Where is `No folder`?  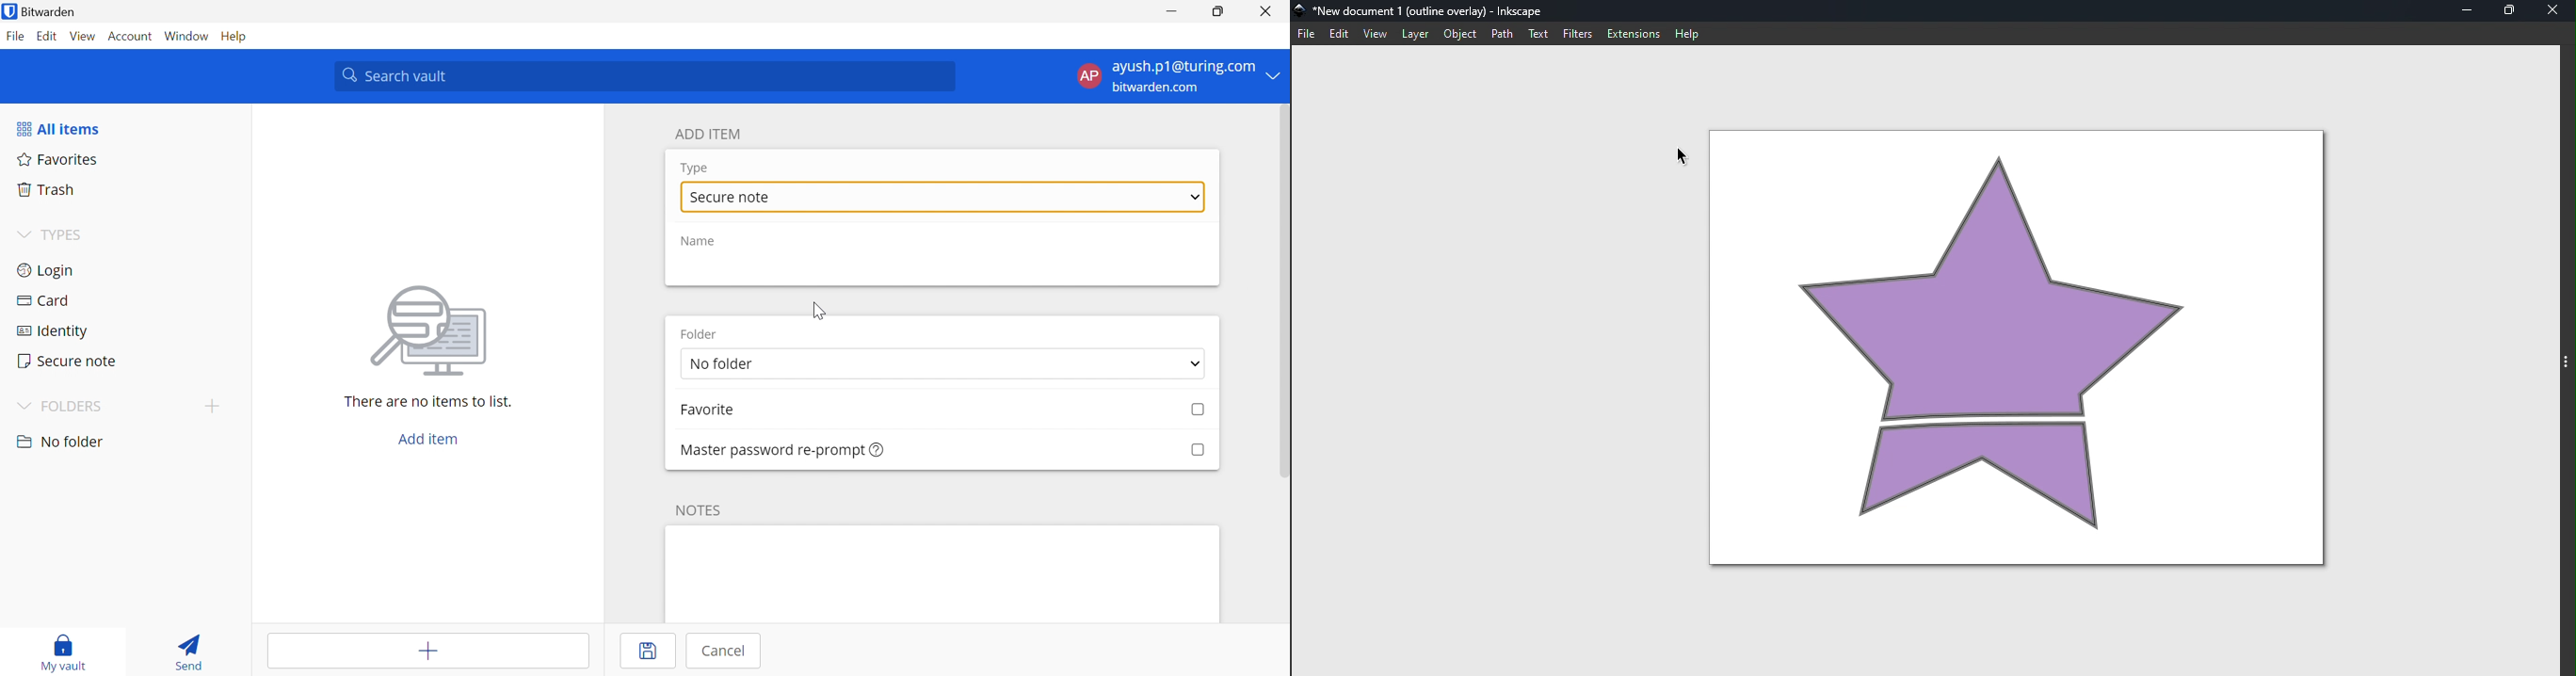
No folder is located at coordinates (943, 364).